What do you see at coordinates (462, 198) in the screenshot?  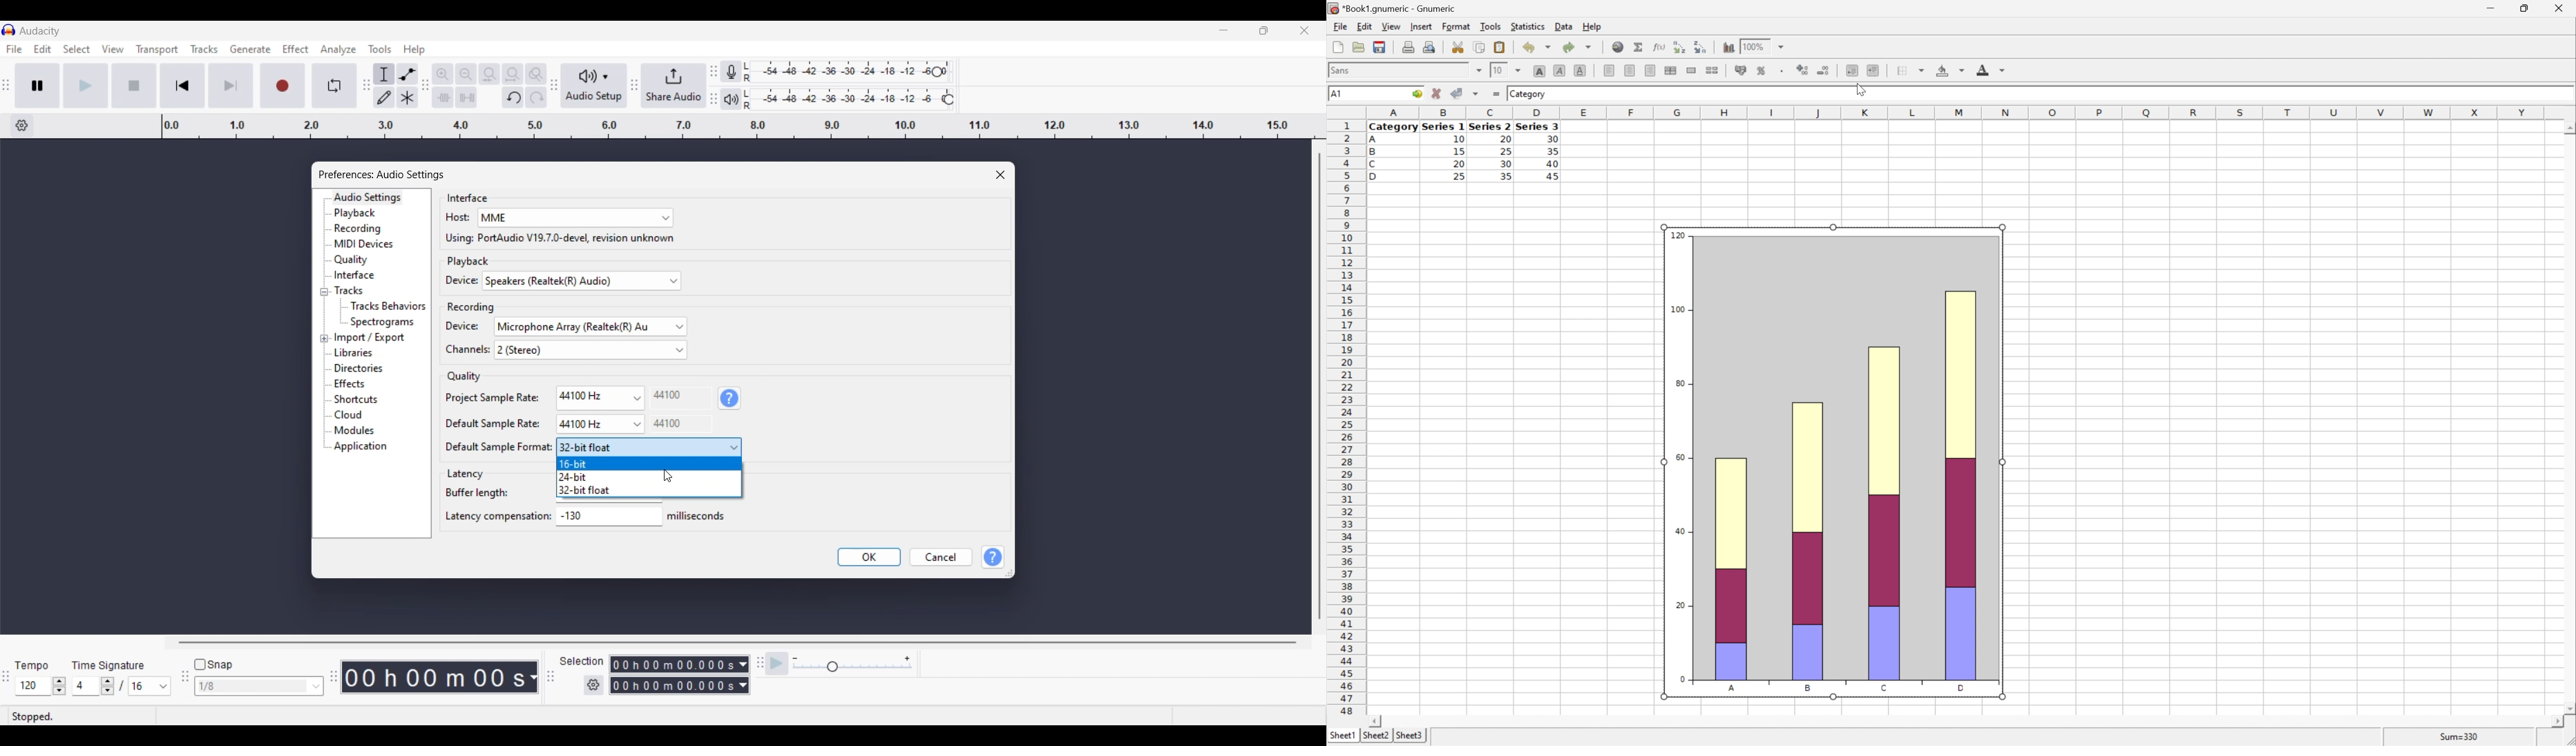 I see `Interface` at bounding box center [462, 198].